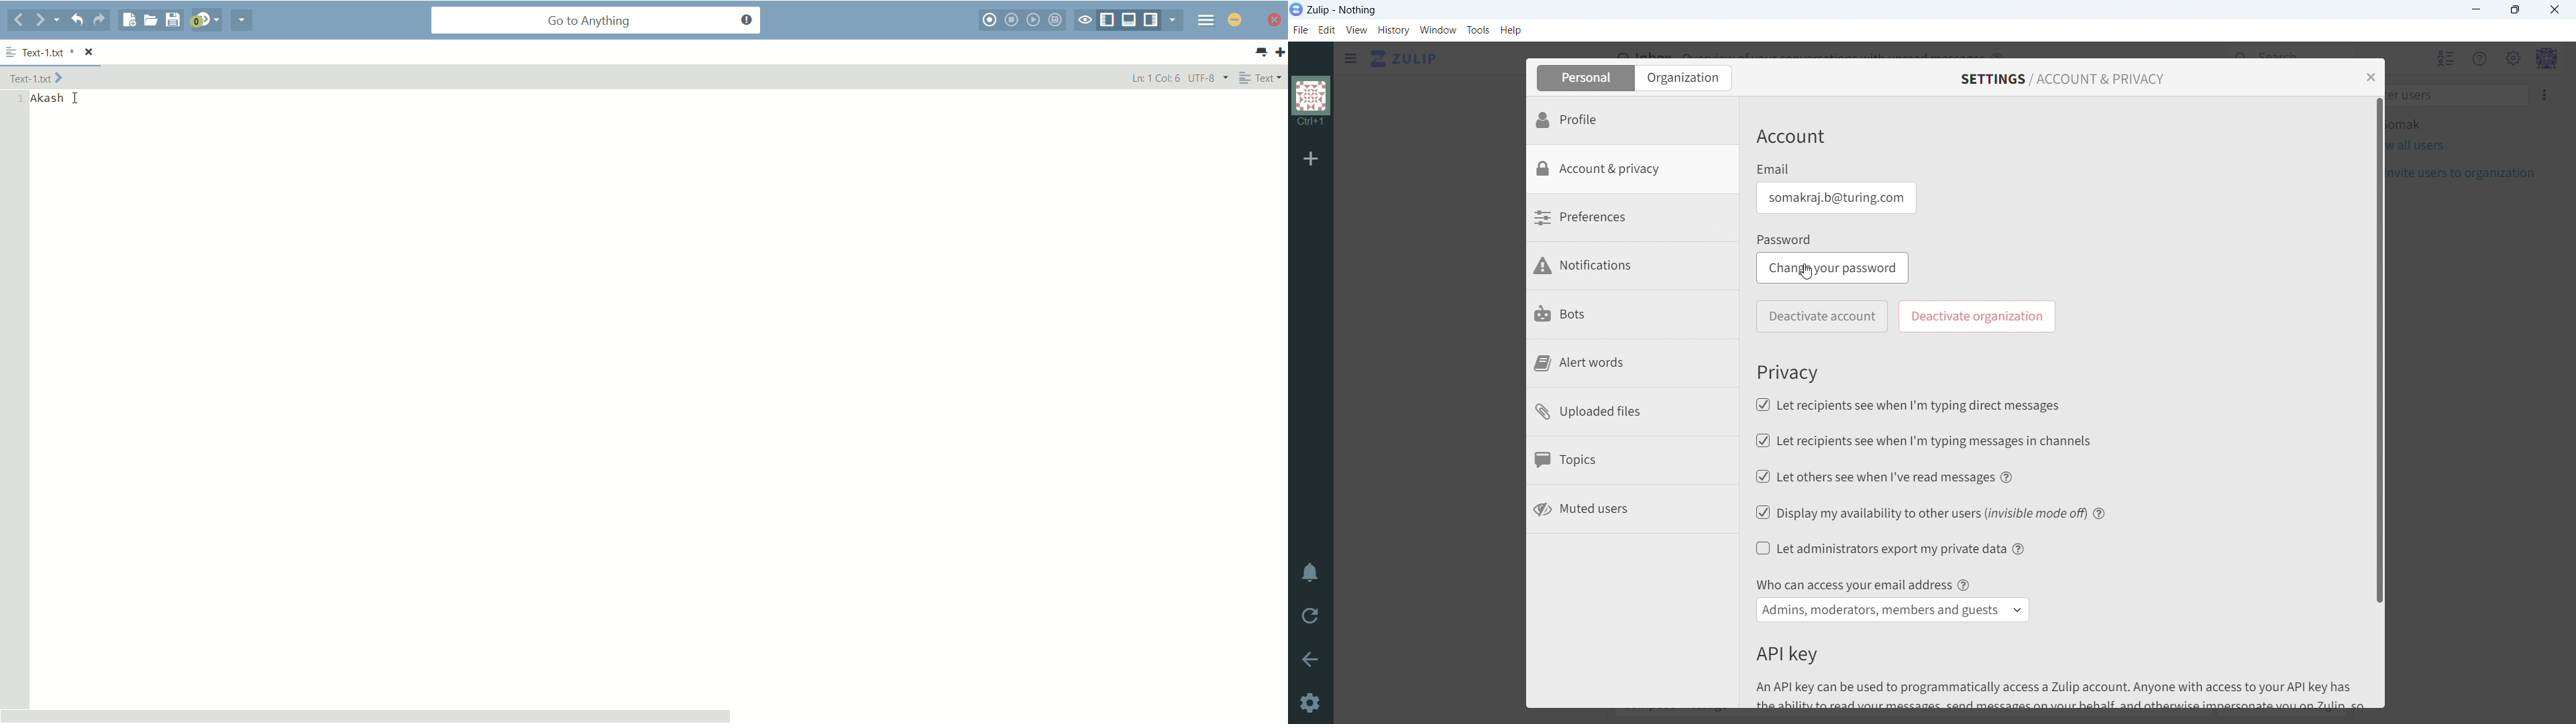  I want to click on organization, so click(1682, 78).